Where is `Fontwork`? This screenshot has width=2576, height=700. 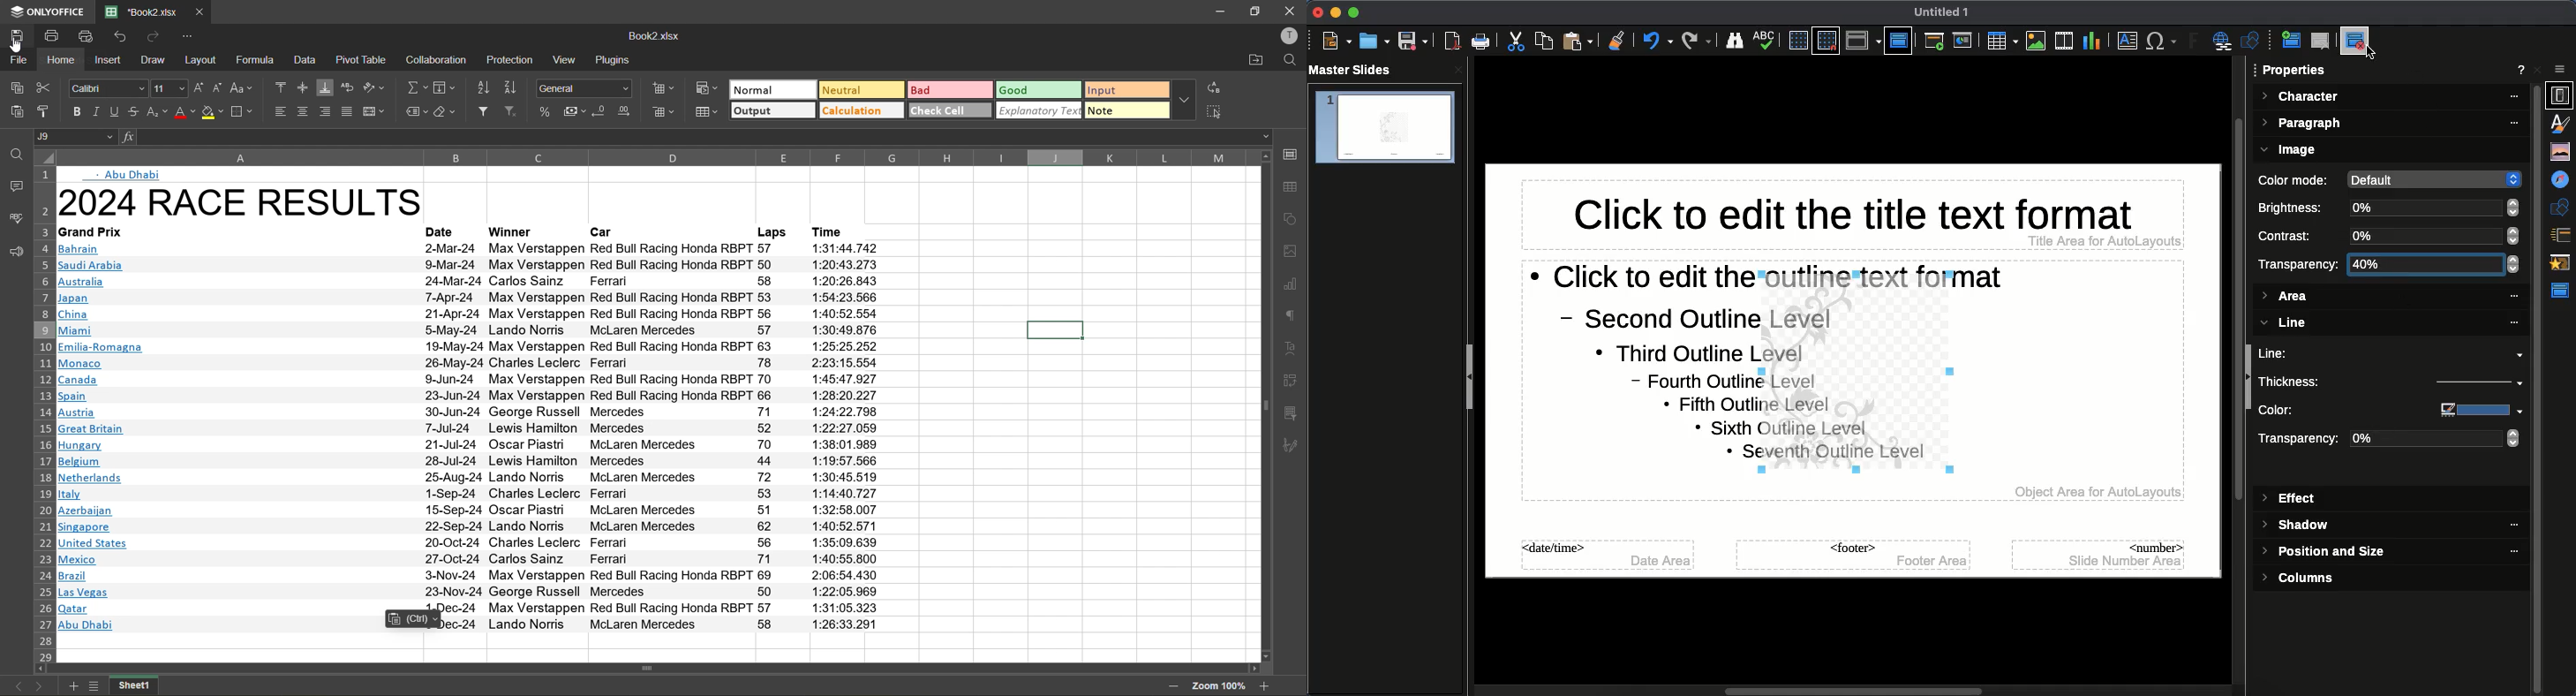 Fontwork is located at coordinates (2195, 43).